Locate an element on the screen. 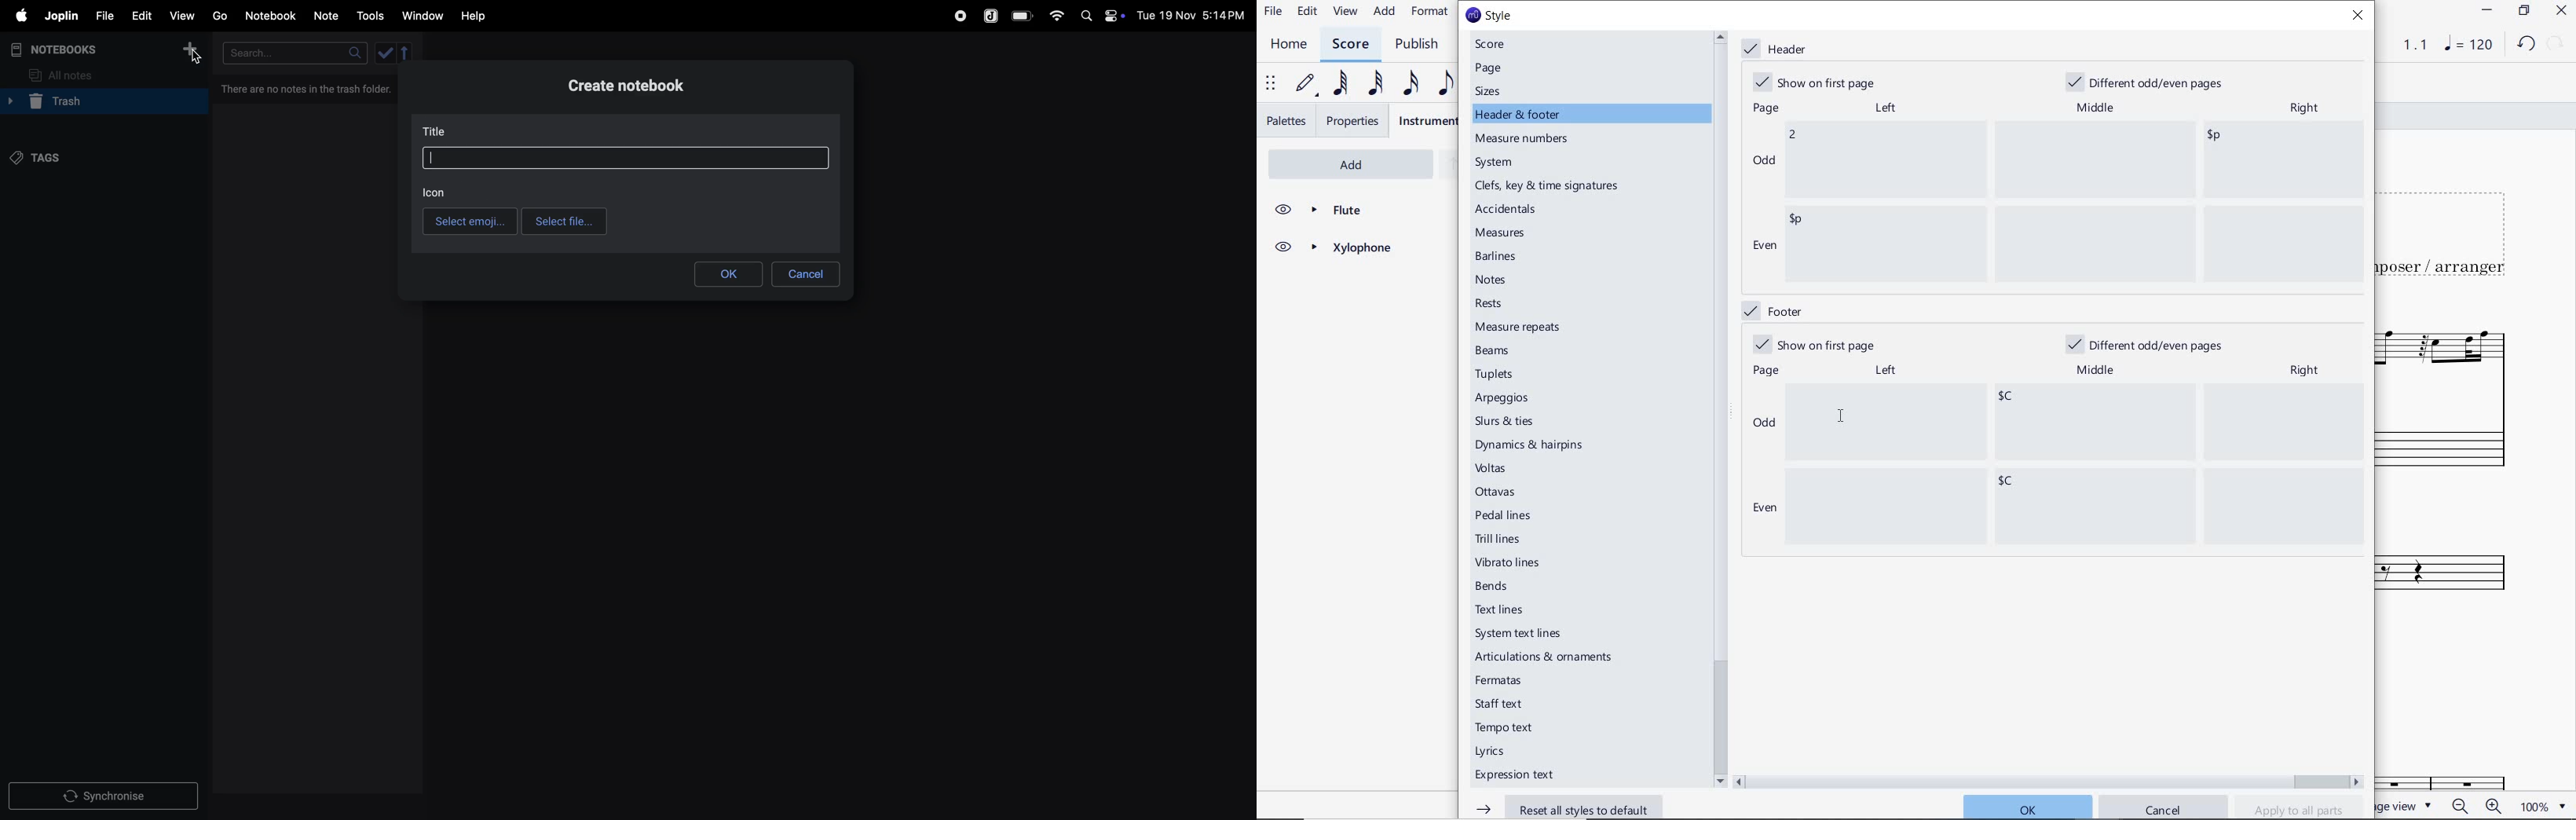 Image resolution: width=2576 pixels, height=840 pixels. FLUTE is located at coordinates (1332, 210).